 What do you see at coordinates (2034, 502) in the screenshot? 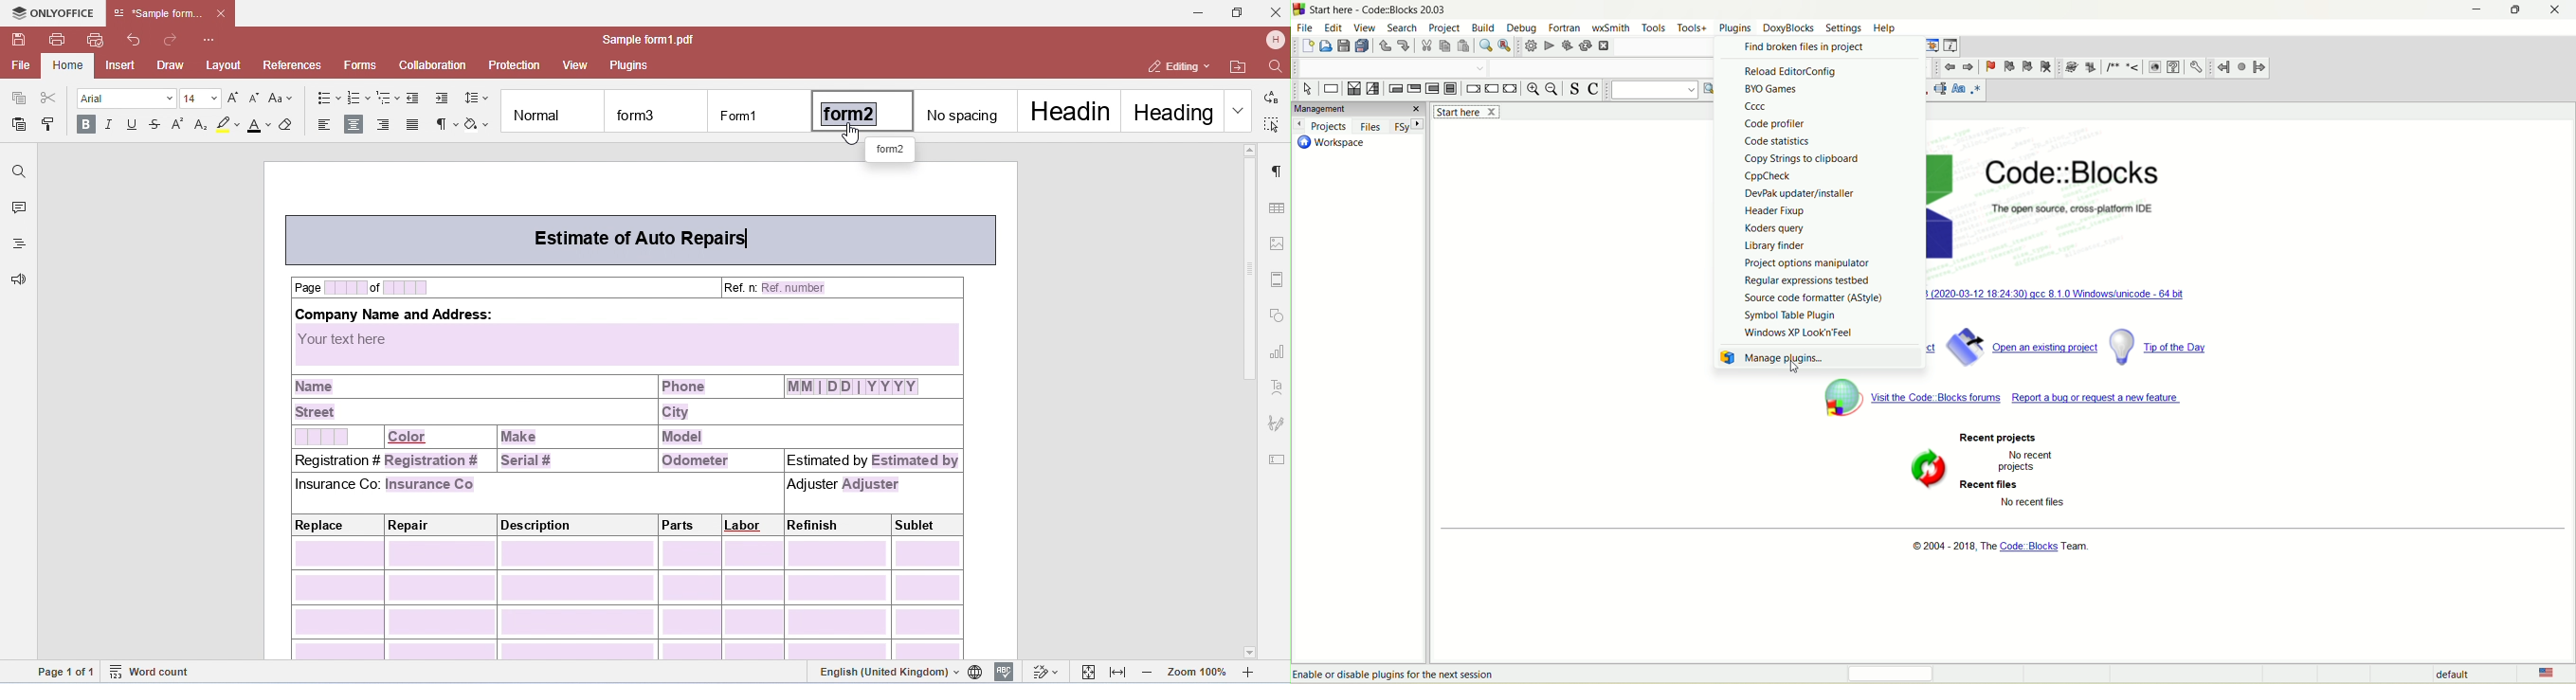
I see `No recent files` at bounding box center [2034, 502].